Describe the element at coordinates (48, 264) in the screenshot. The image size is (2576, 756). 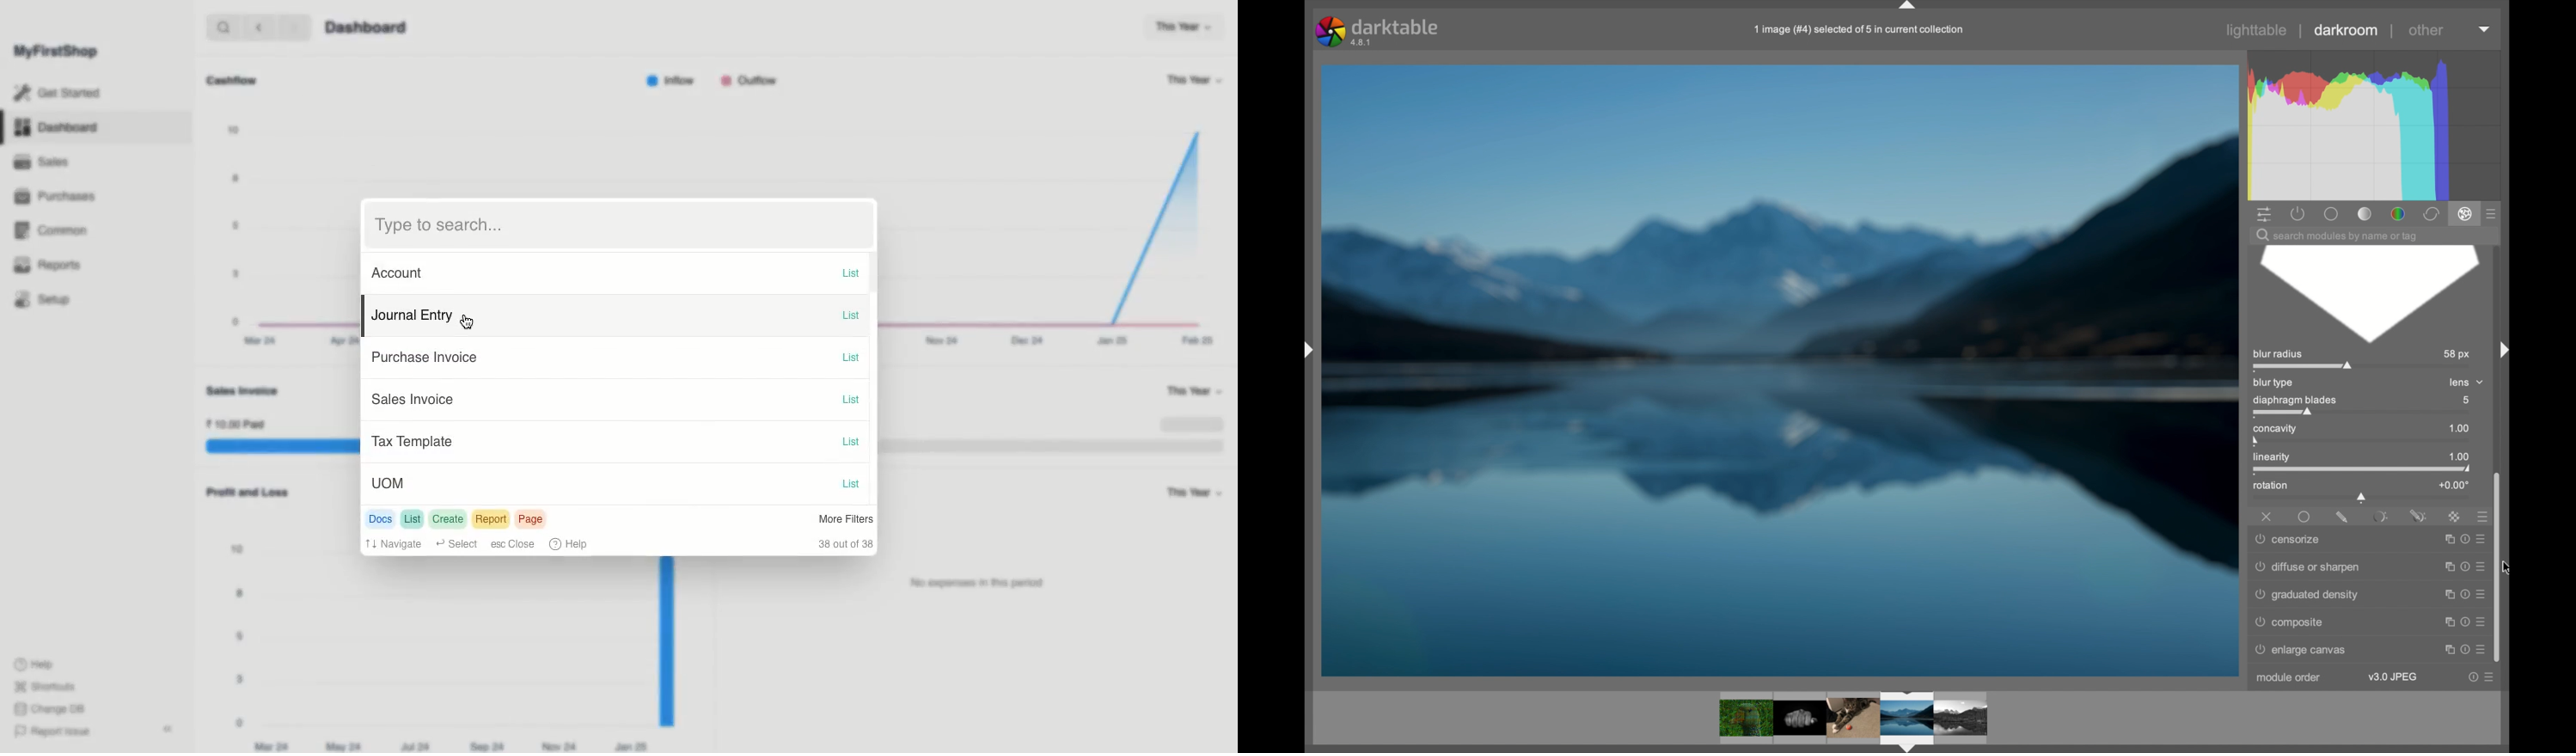
I see `Reports` at that location.